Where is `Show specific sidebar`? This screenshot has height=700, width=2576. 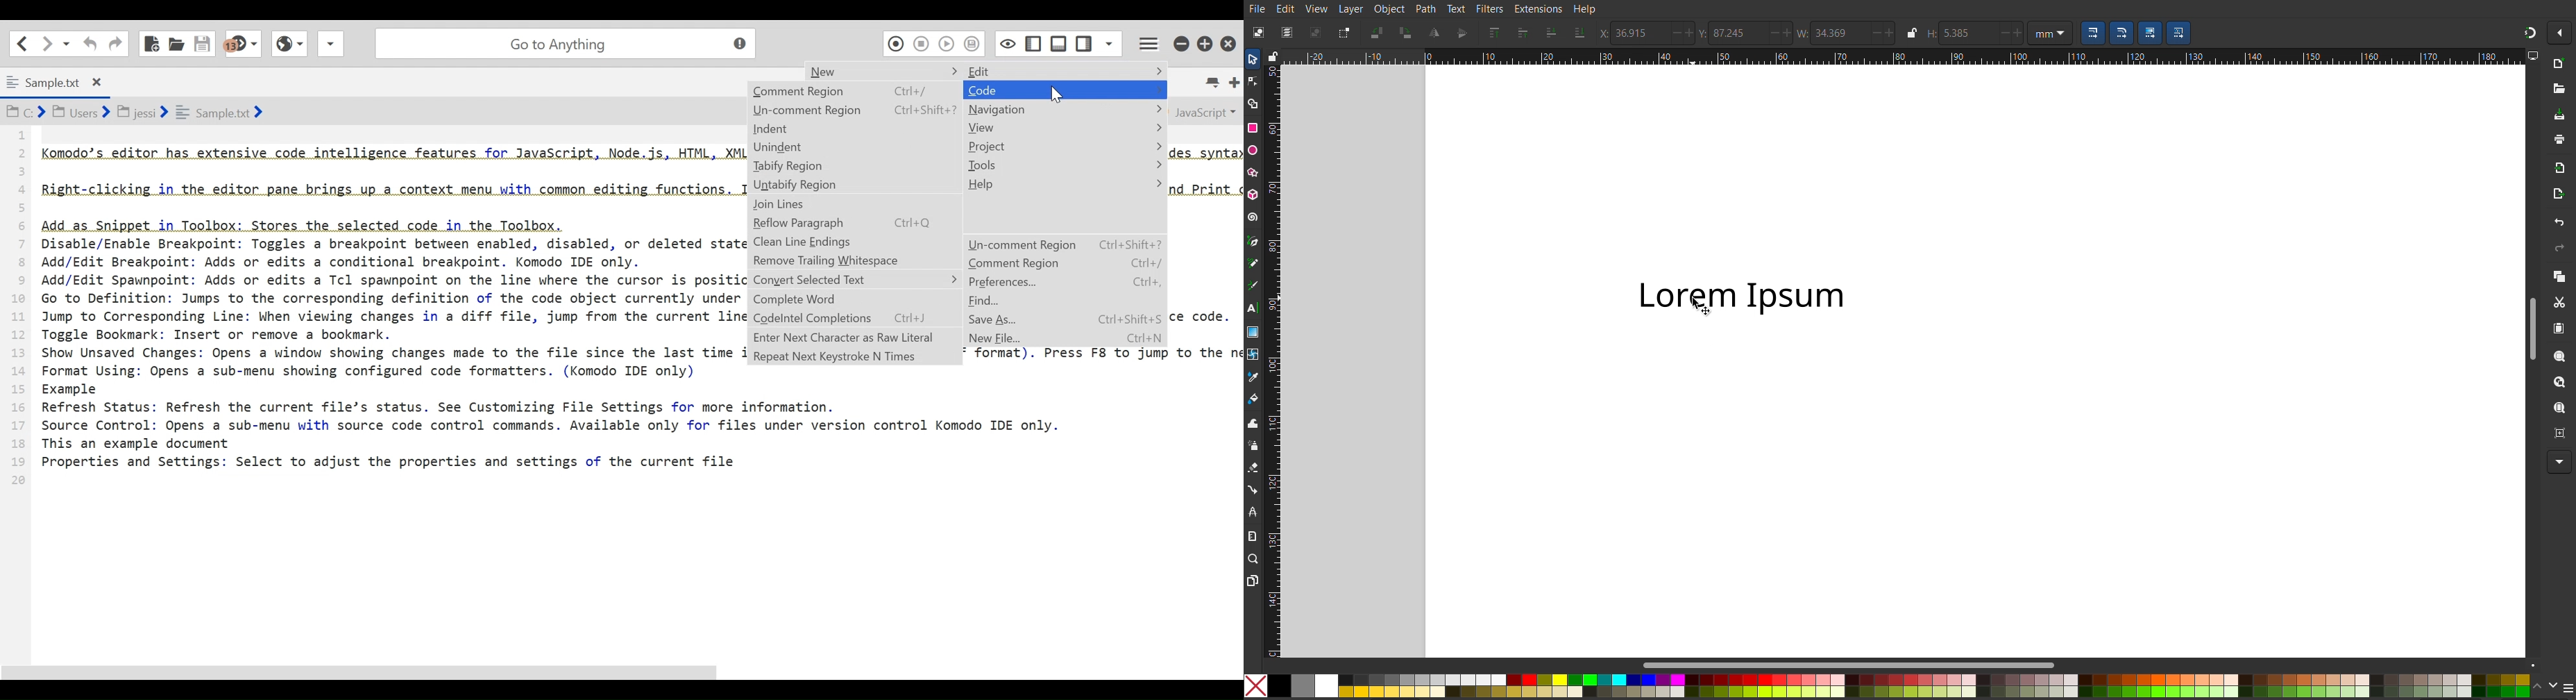
Show specific sidebar is located at coordinates (1109, 41).